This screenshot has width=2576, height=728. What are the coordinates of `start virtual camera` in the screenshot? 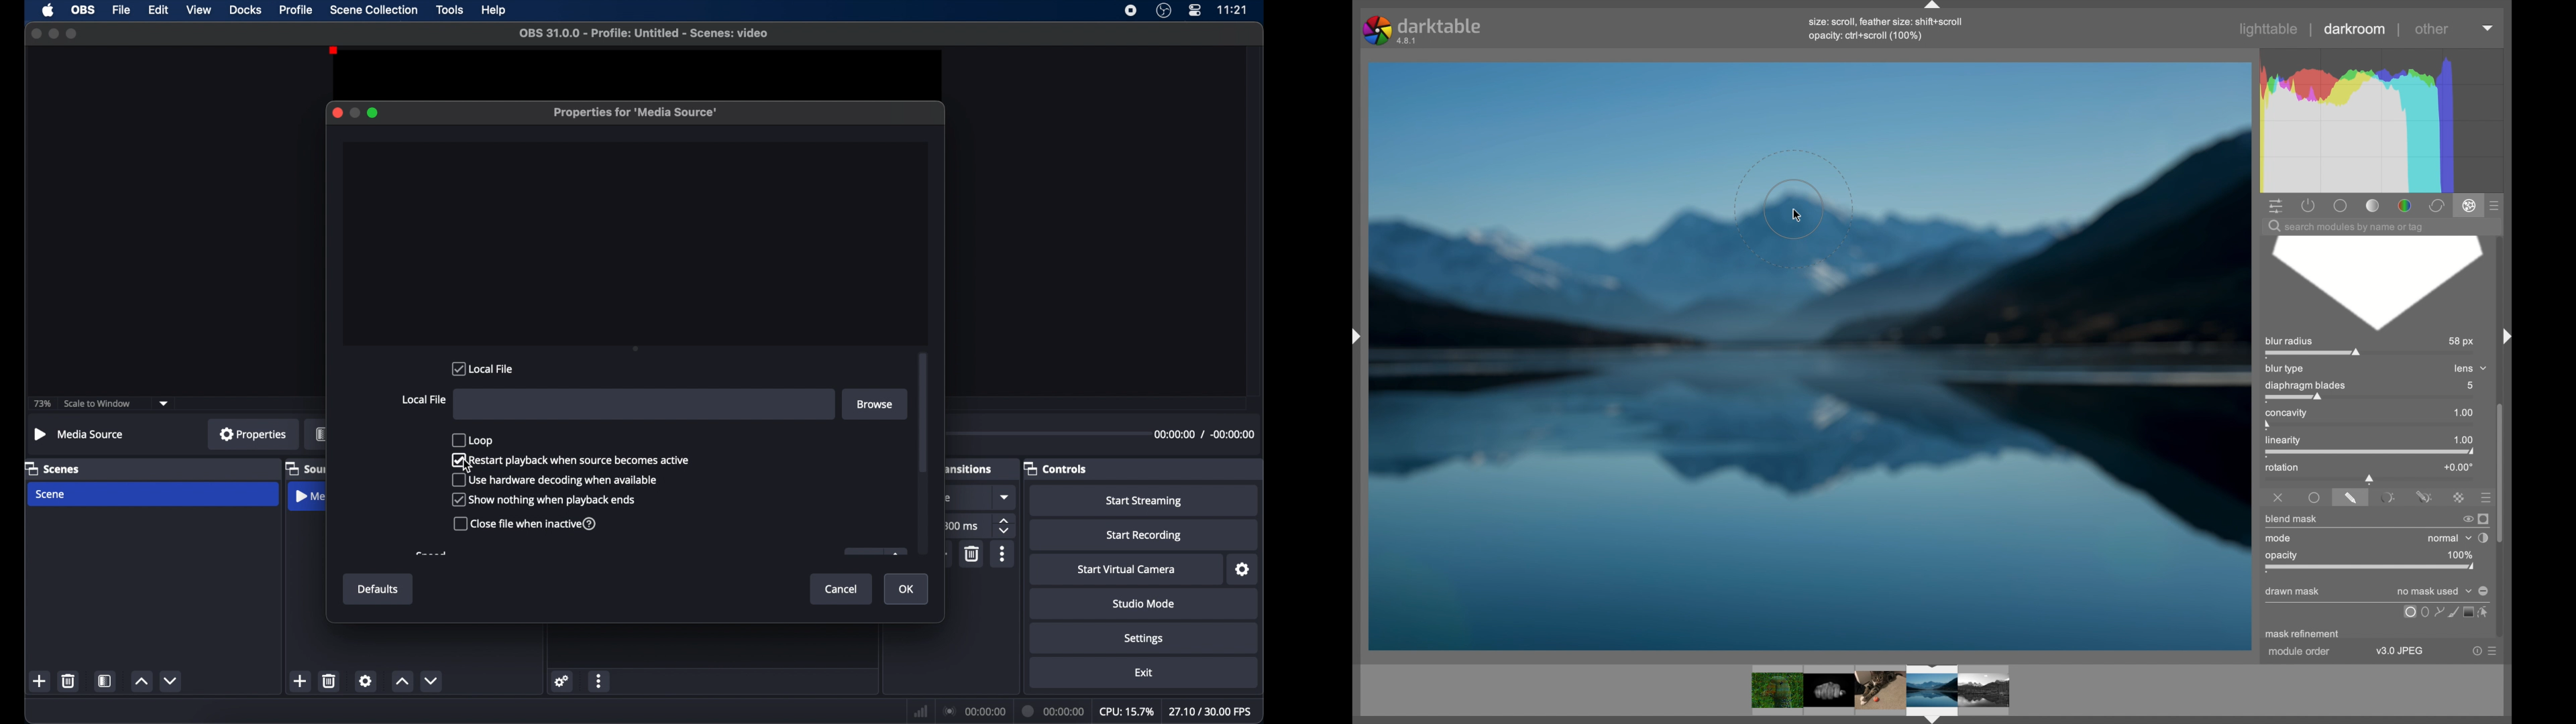 It's located at (1128, 570).